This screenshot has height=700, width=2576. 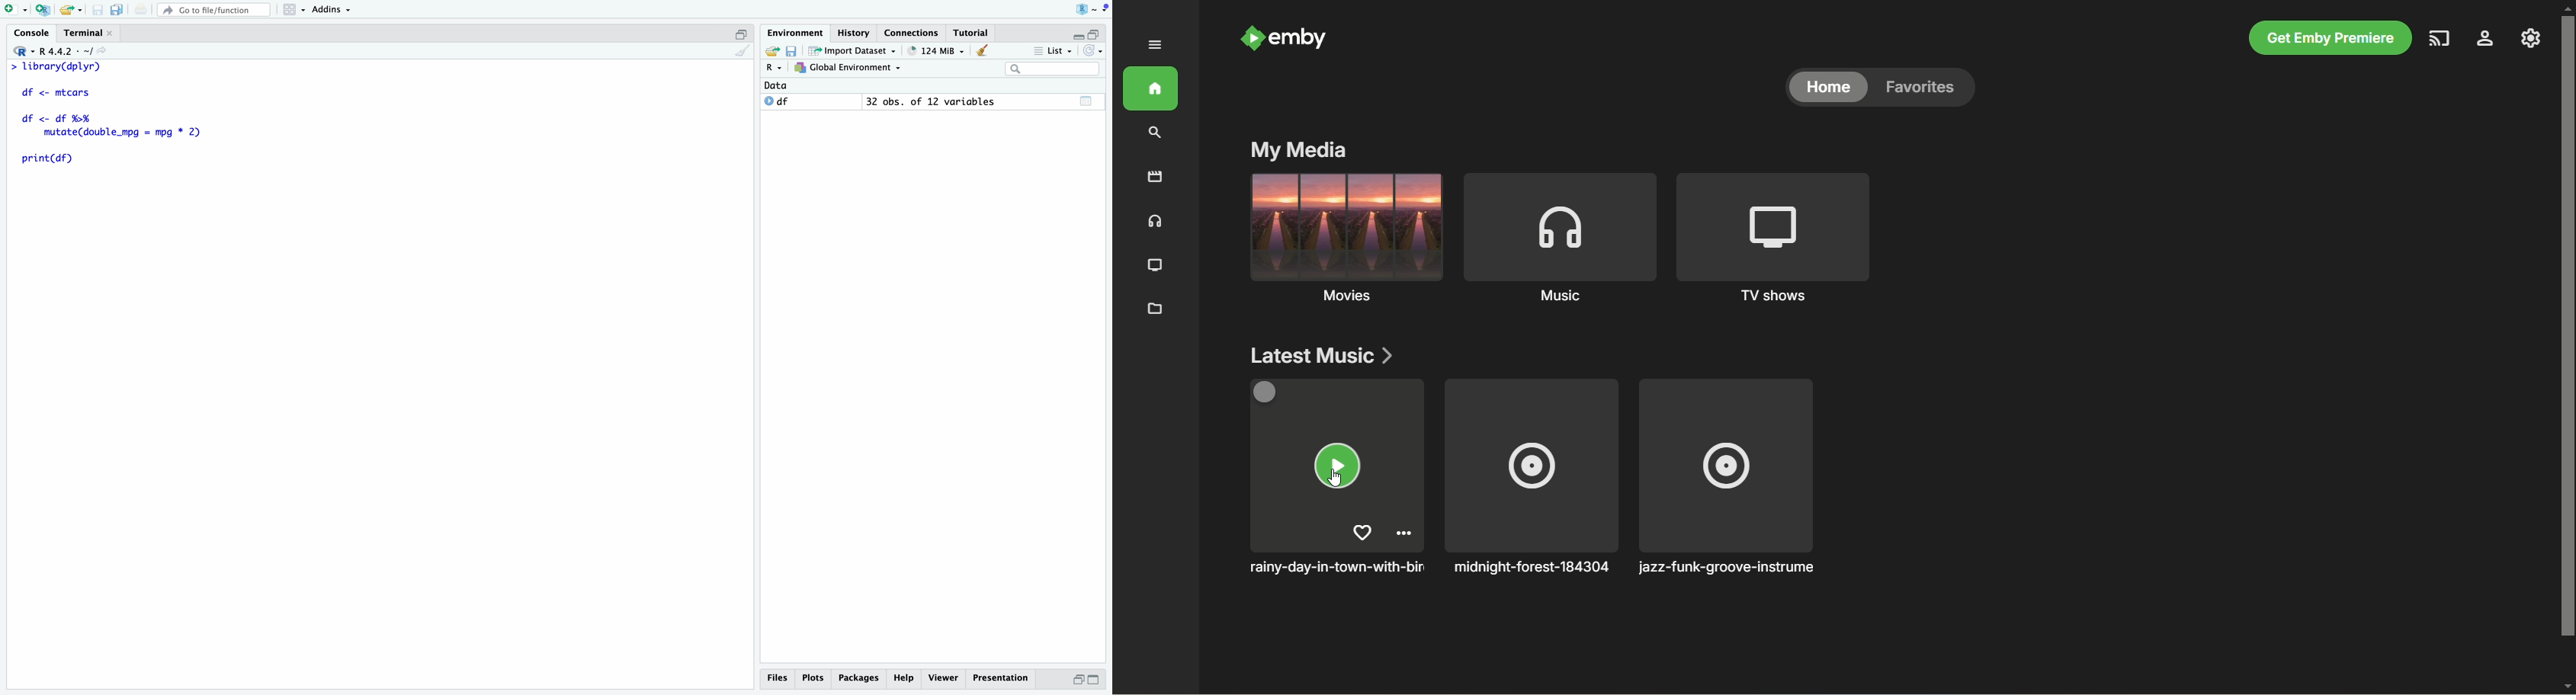 What do you see at coordinates (44, 10) in the screenshot?
I see `add R file` at bounding box center [44, 10].